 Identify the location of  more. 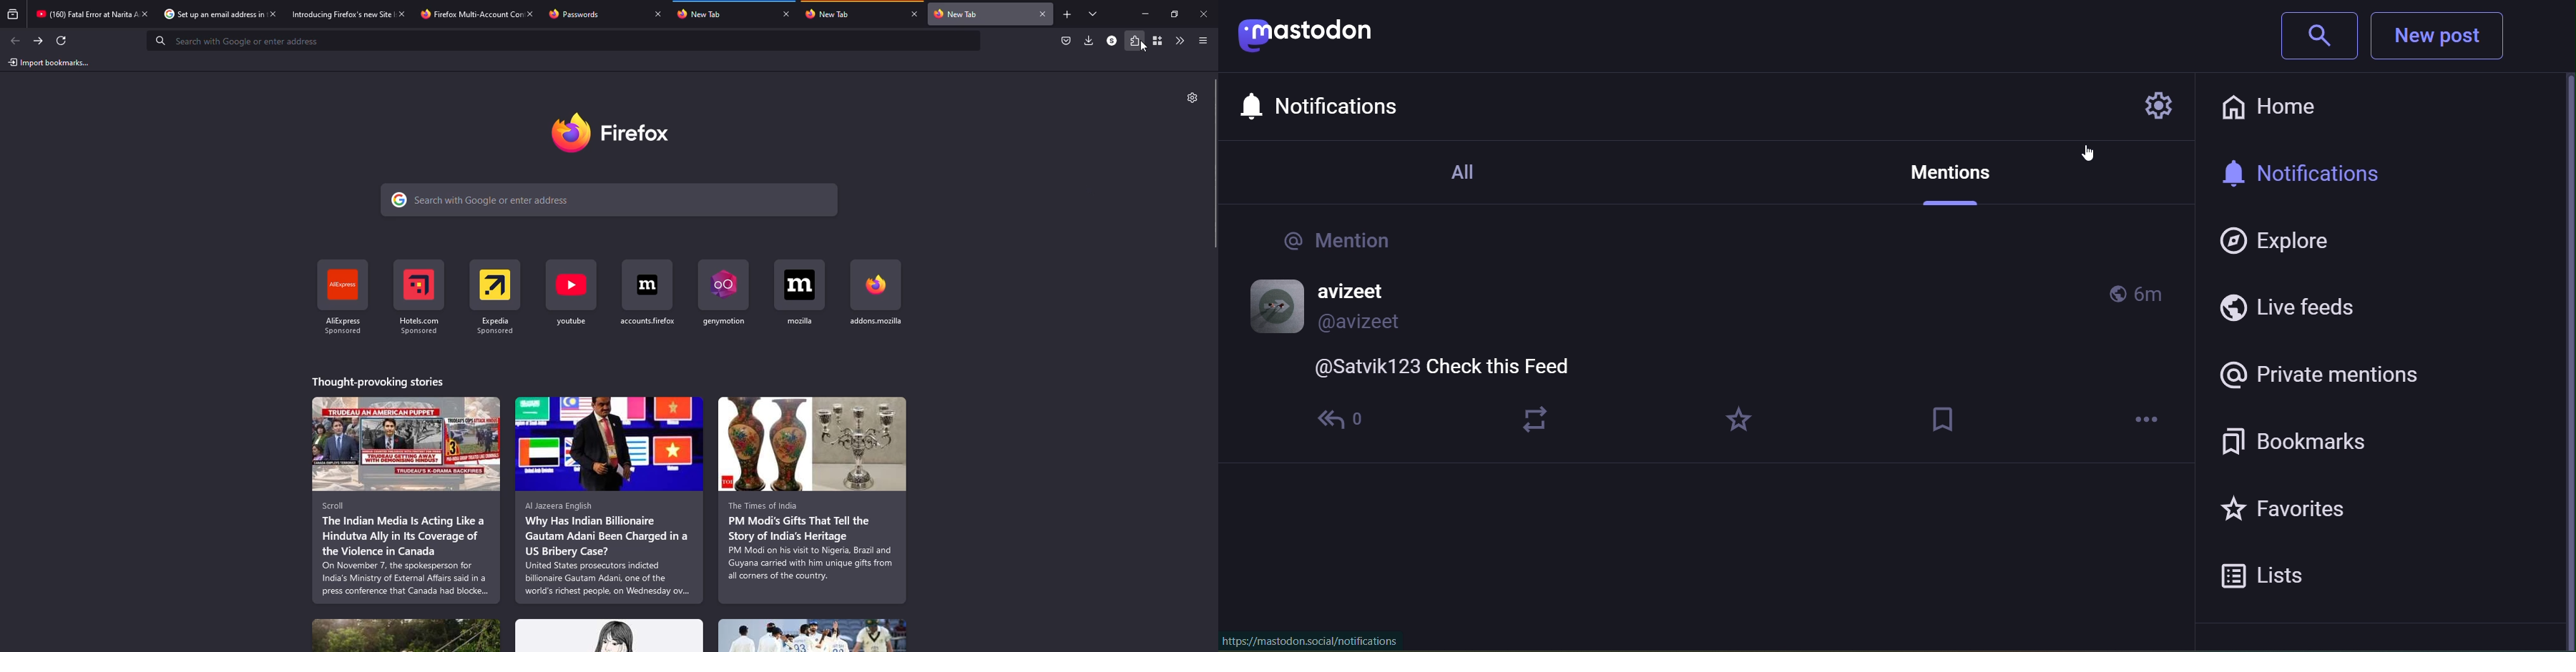
(2145, 419).